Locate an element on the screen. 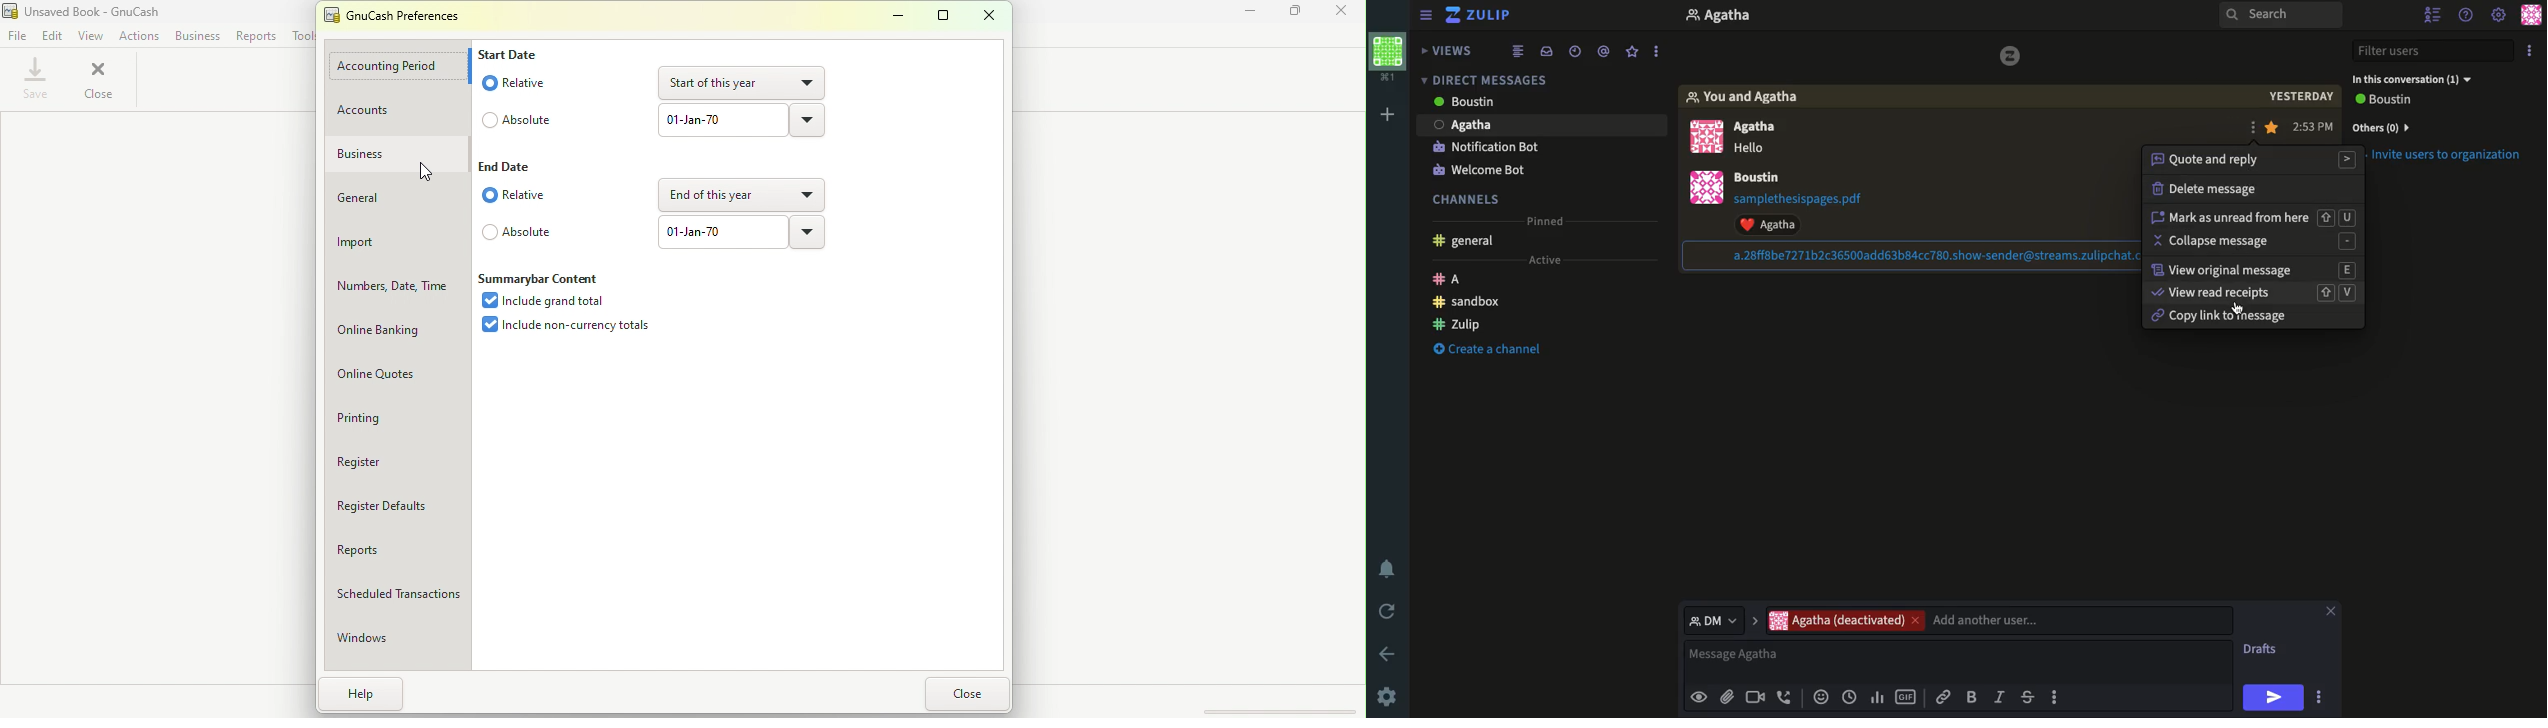  star is located at coordinates (2273, 128).